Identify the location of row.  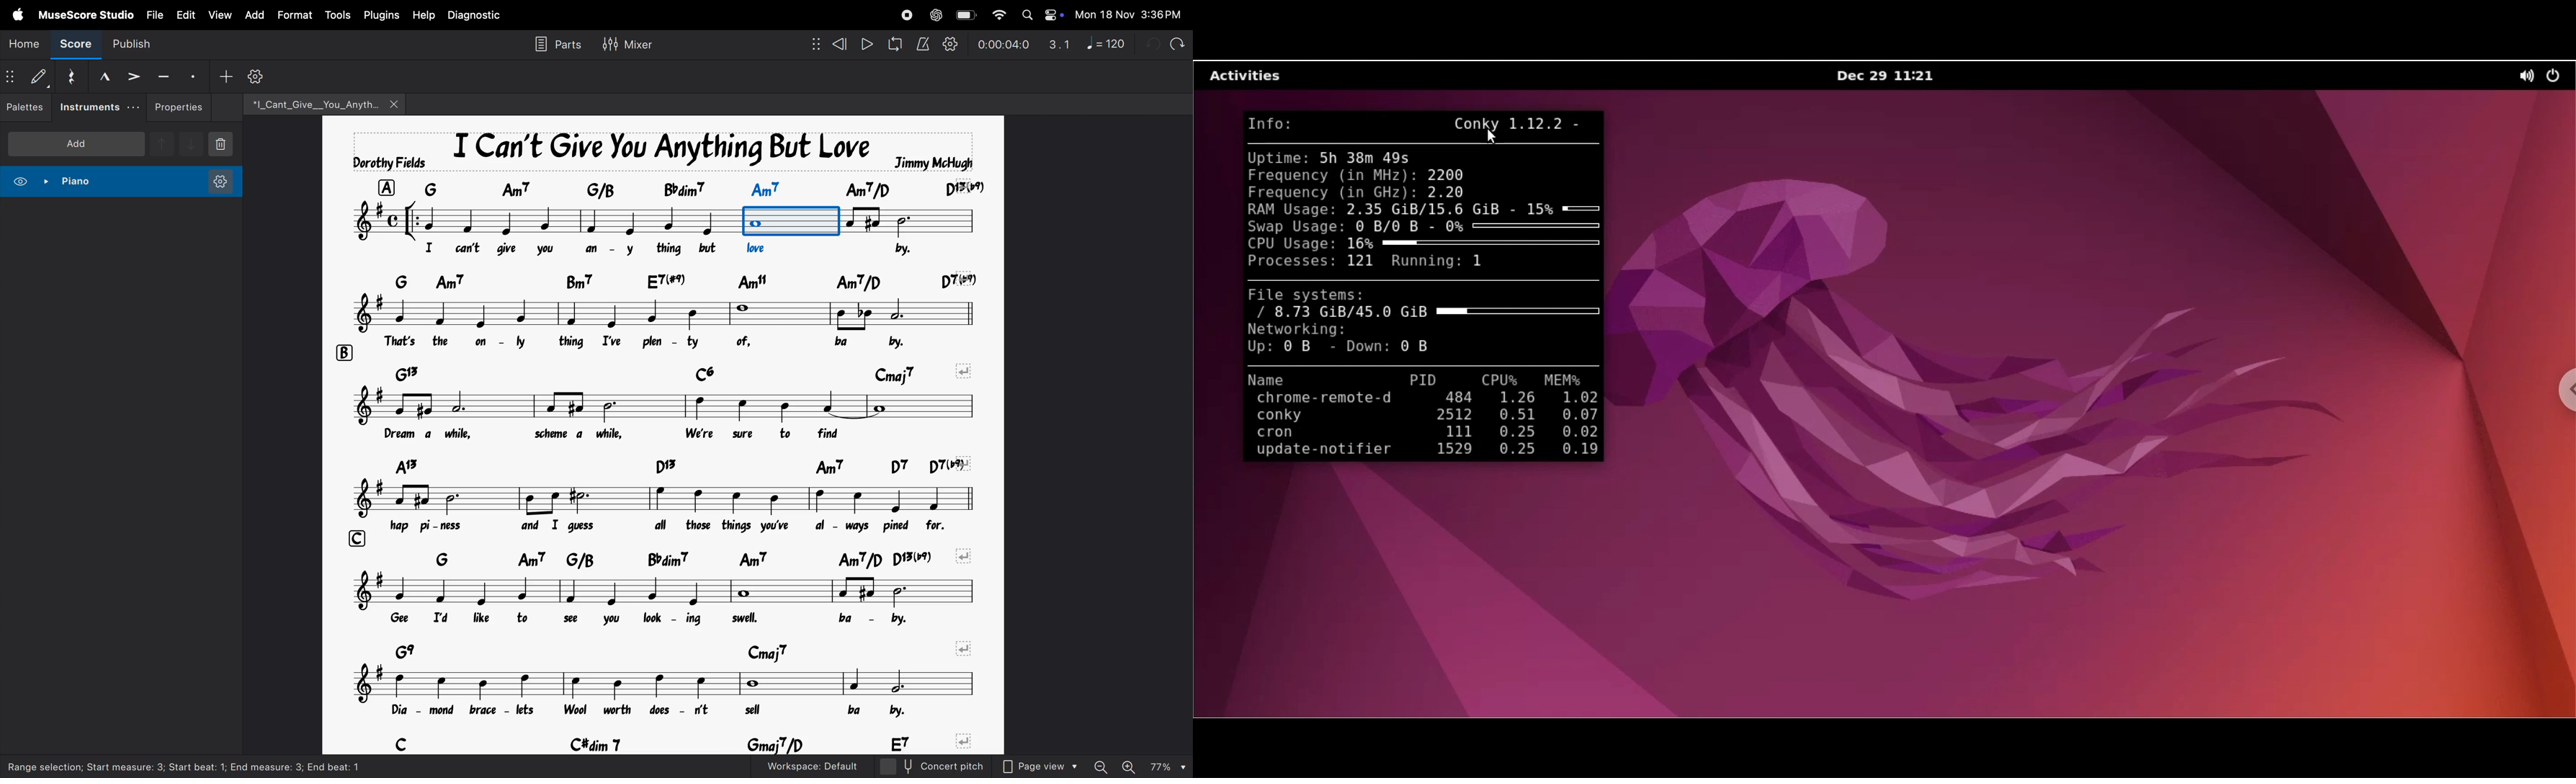
(343, 352).